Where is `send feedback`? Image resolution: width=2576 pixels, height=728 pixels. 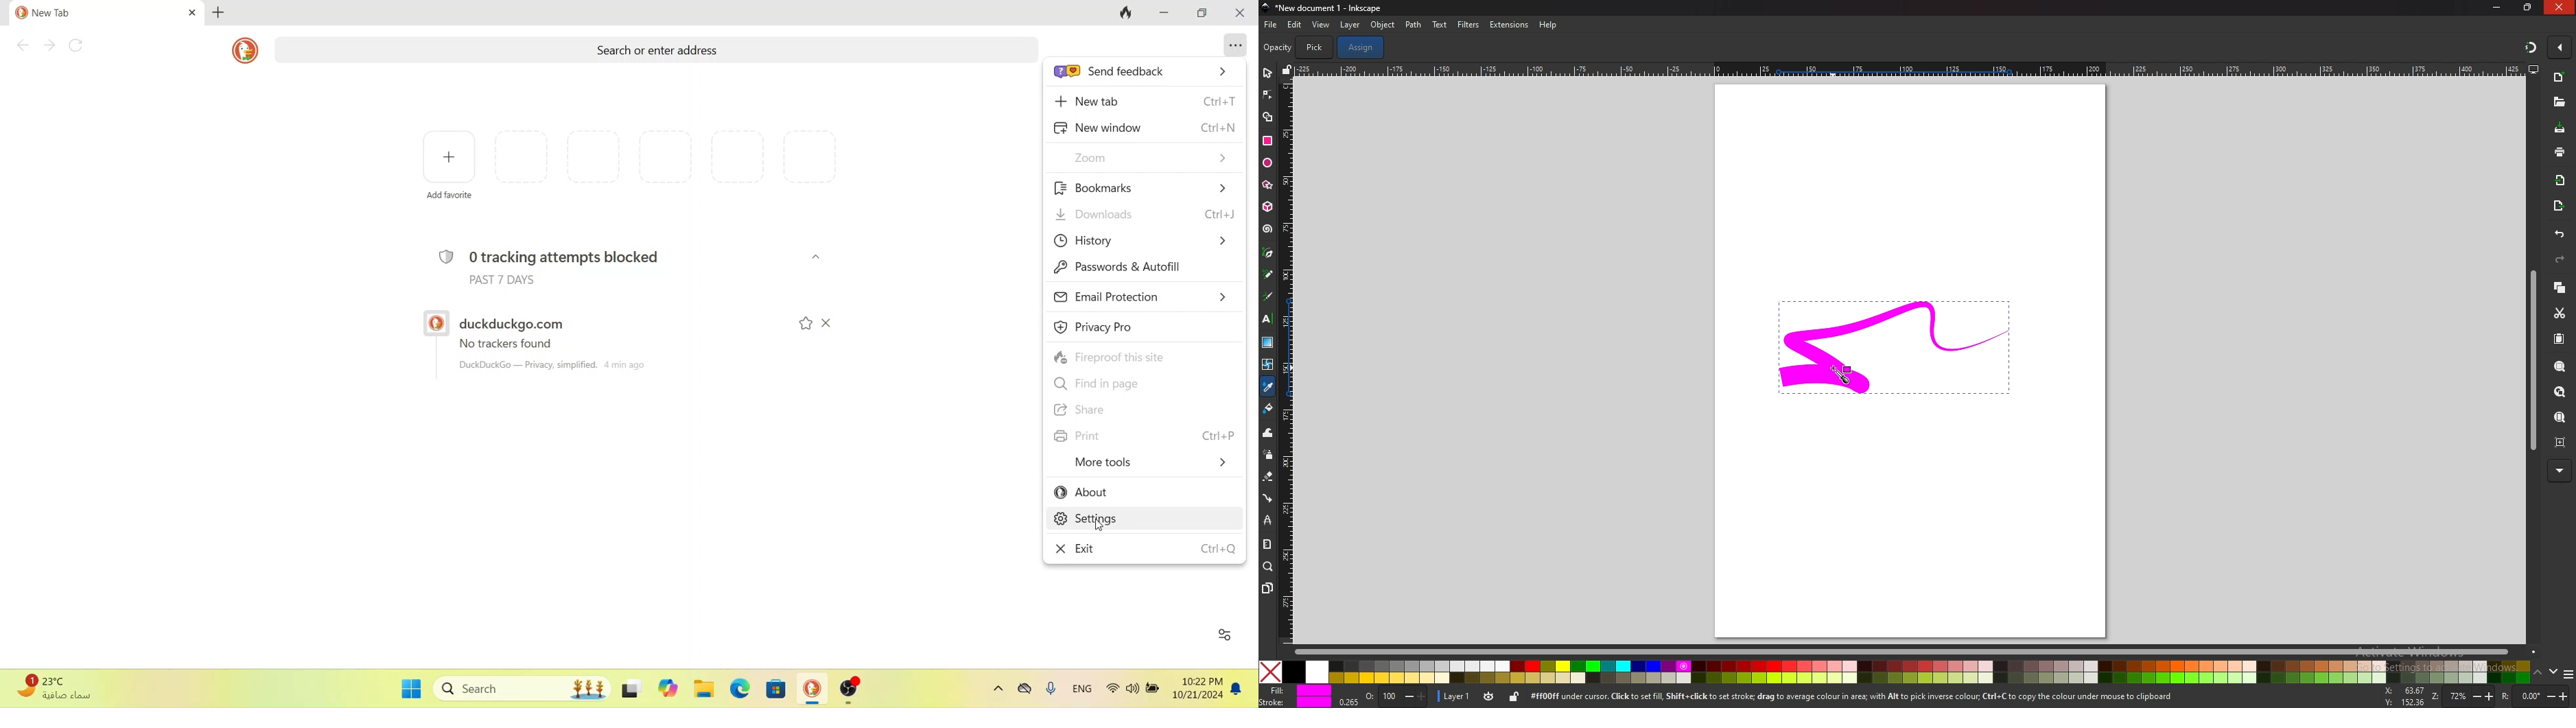
send feedback is located at coordinates (1144, 70).